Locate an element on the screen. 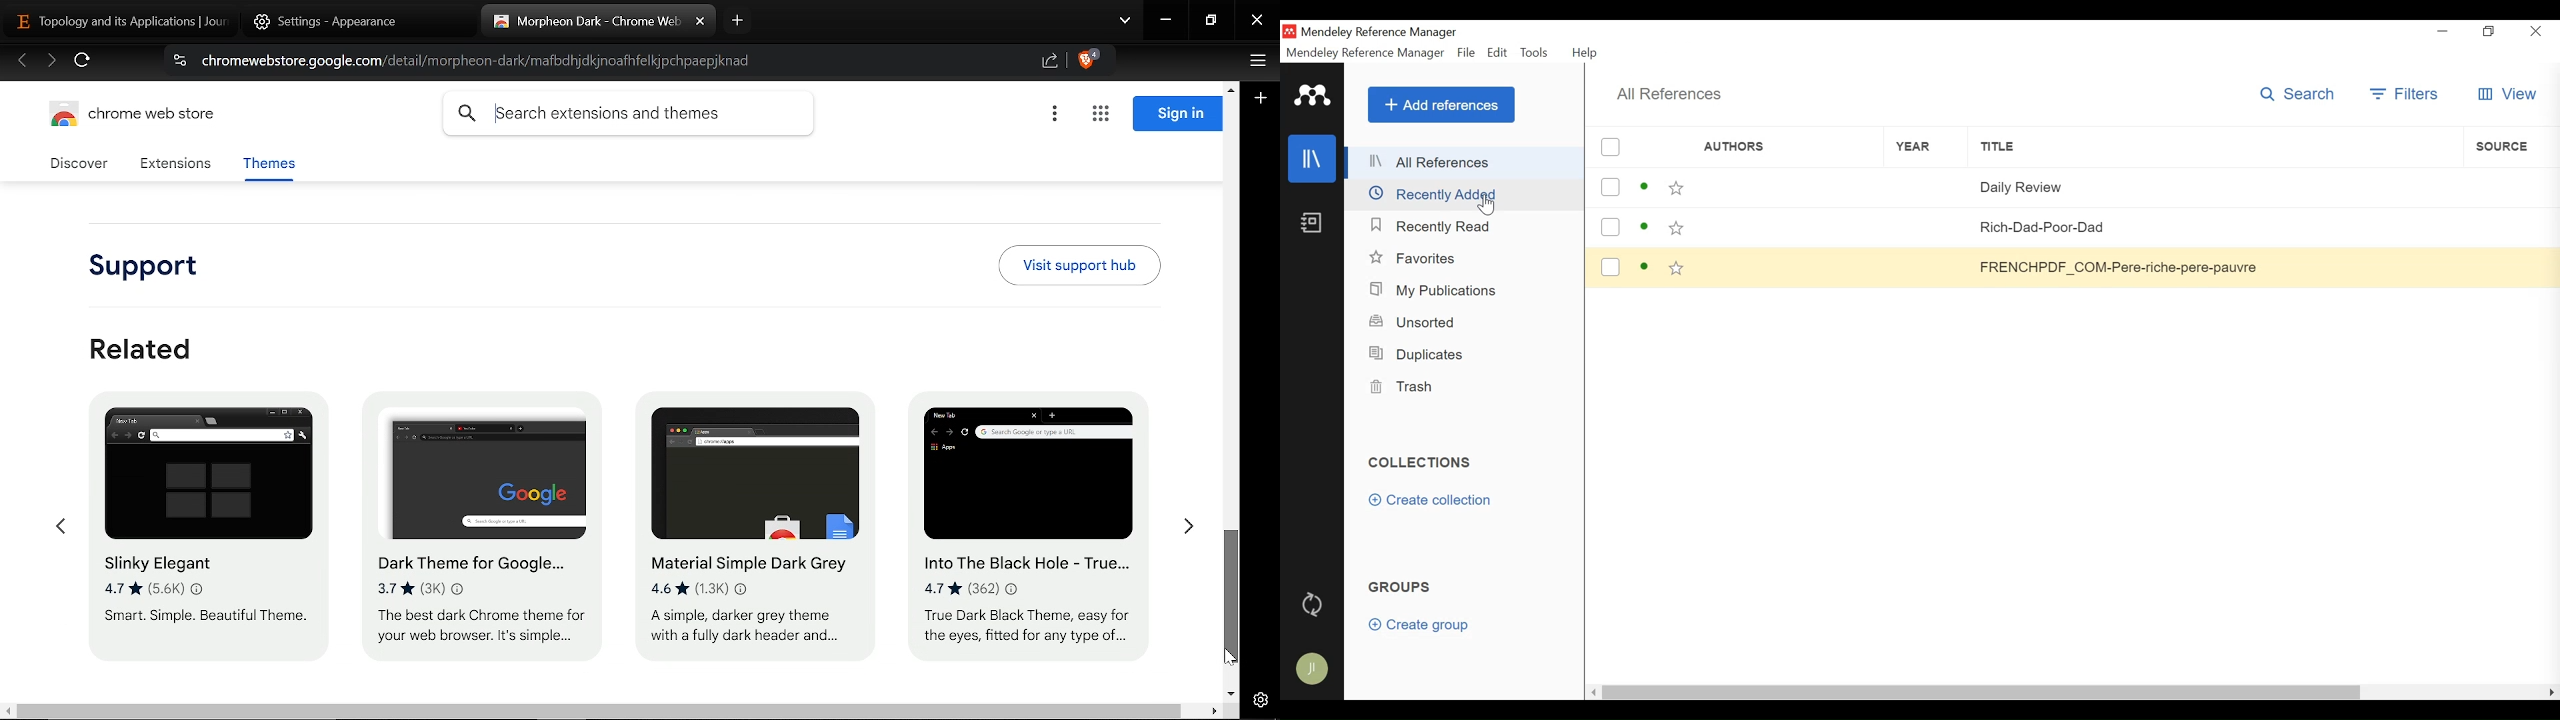 This screenshot has height=728, width=2576. (un)select is located at coordinates (1610, 268).